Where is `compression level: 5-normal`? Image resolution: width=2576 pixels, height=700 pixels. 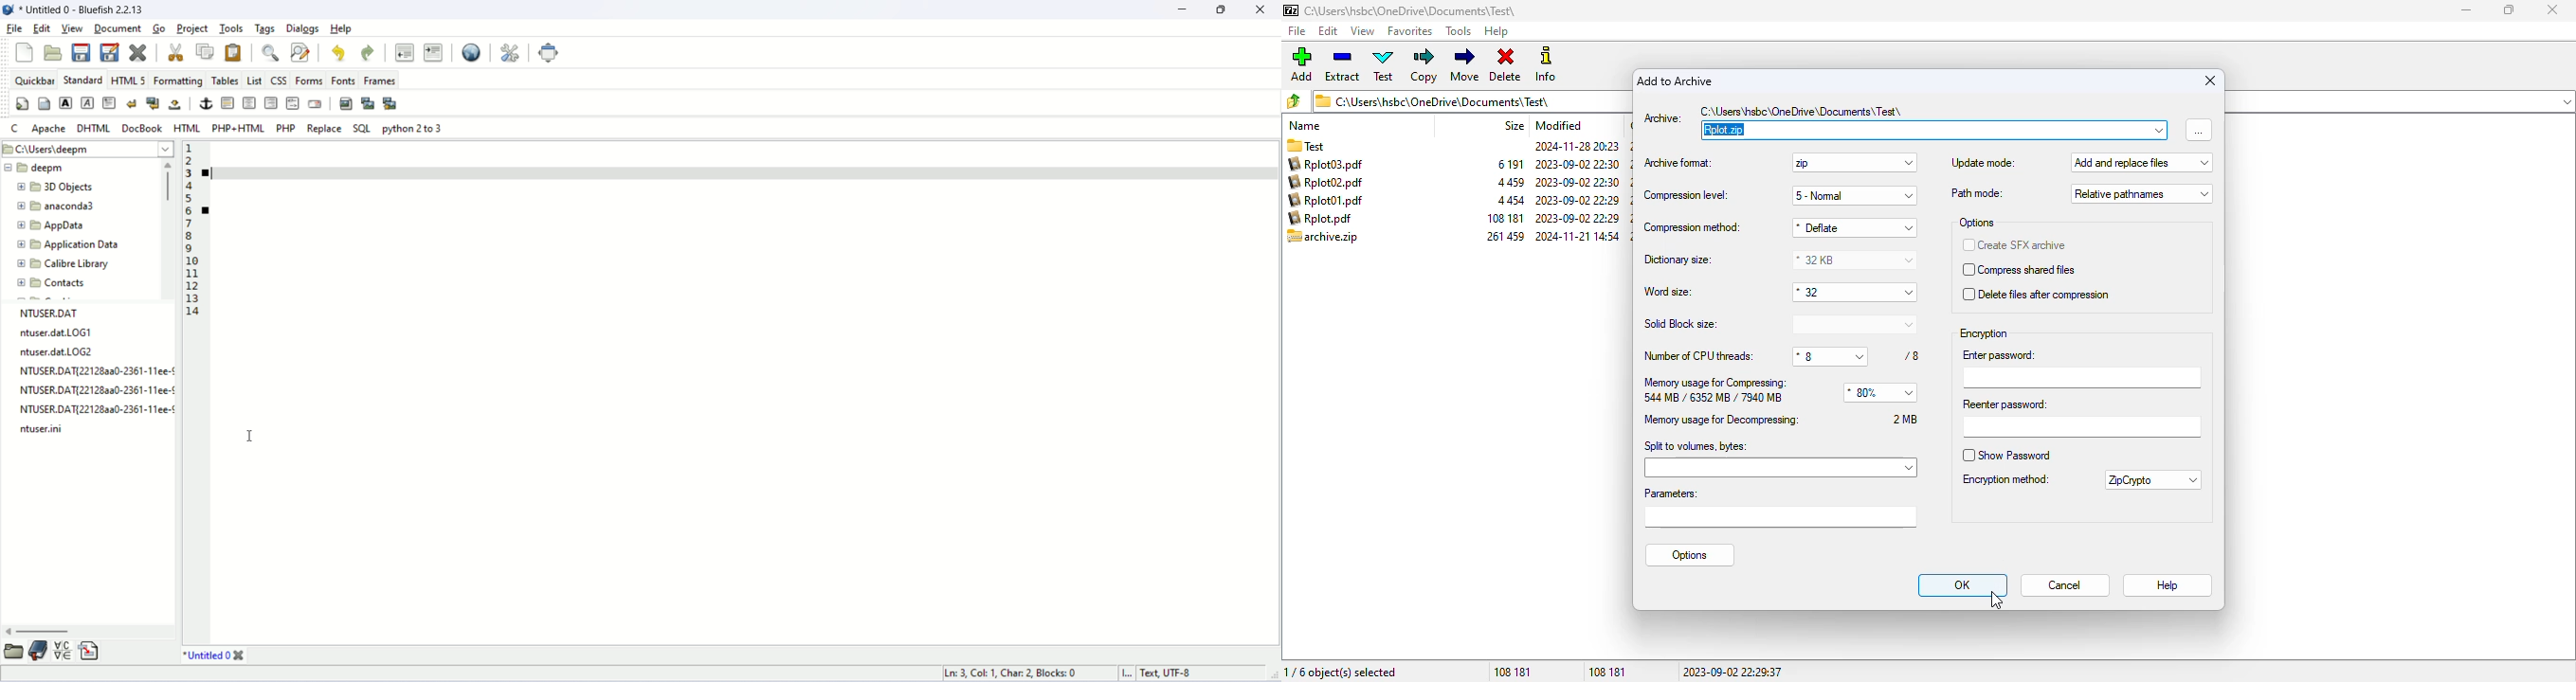 compression level: 5-normal is located at coordinates (1776, 195).